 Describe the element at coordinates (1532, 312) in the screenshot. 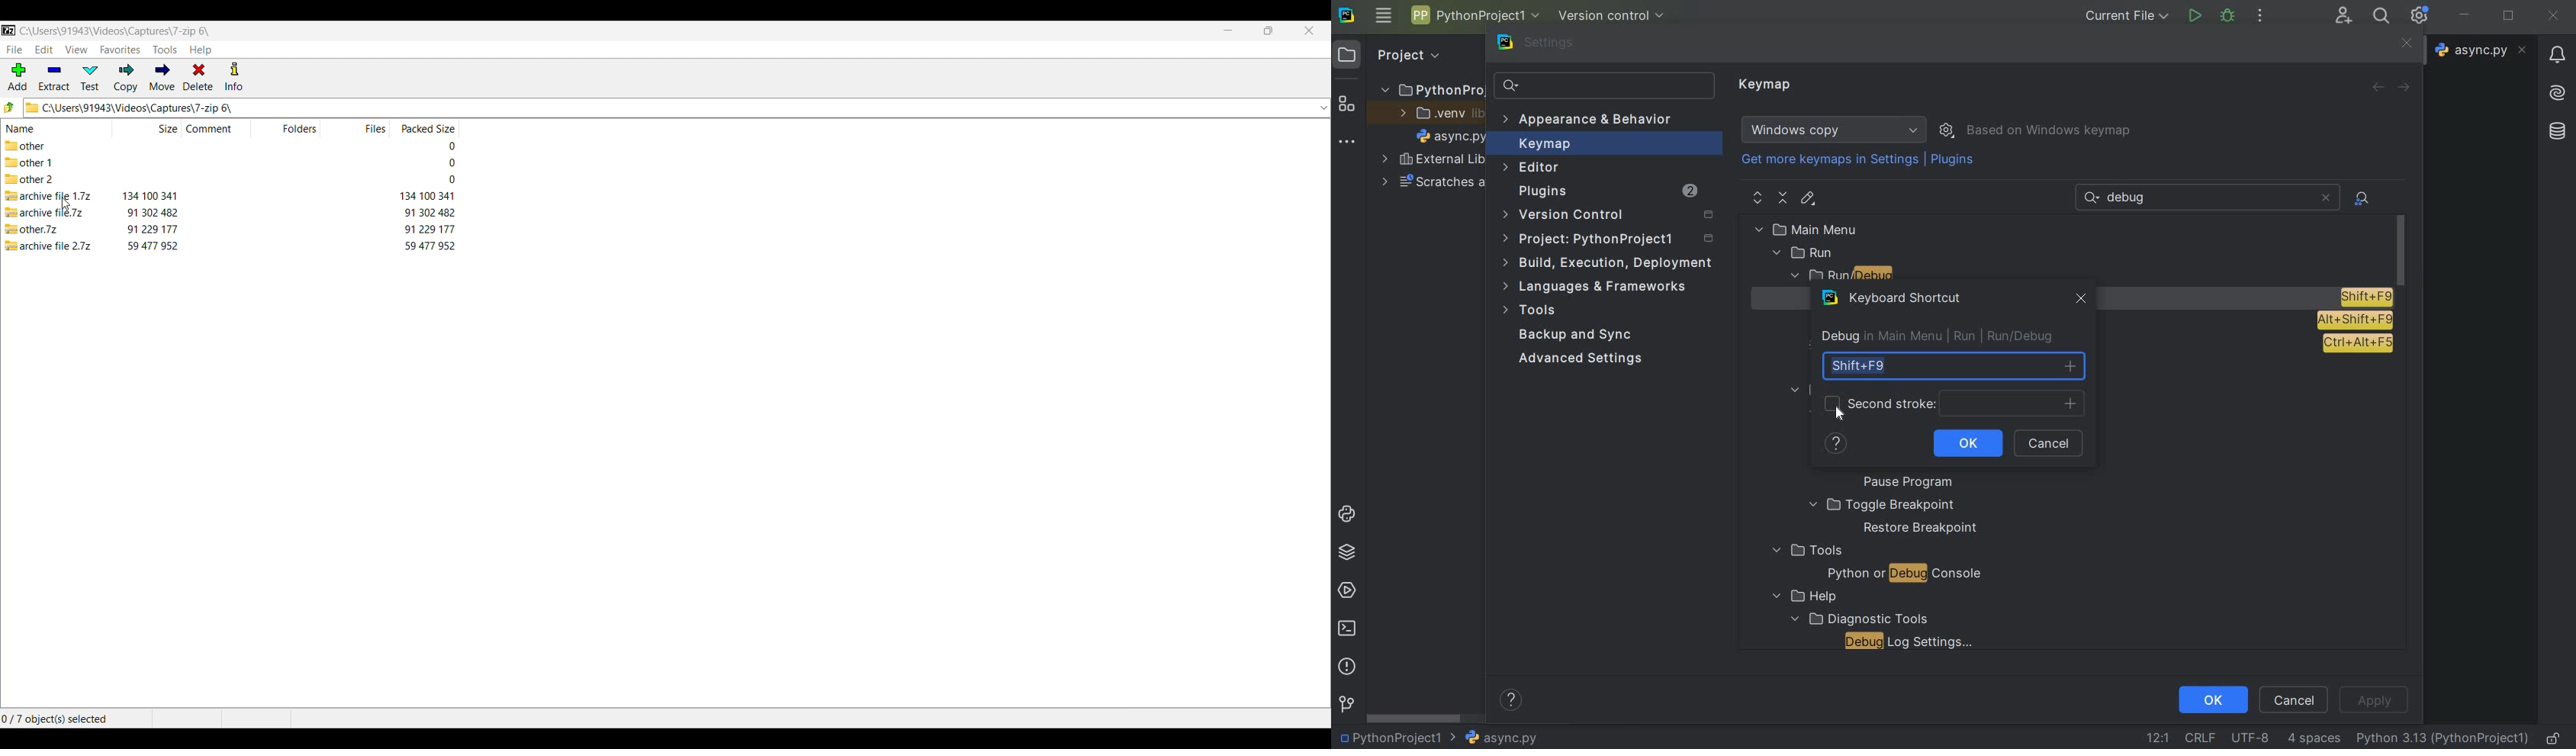

I see `tools` at that location.